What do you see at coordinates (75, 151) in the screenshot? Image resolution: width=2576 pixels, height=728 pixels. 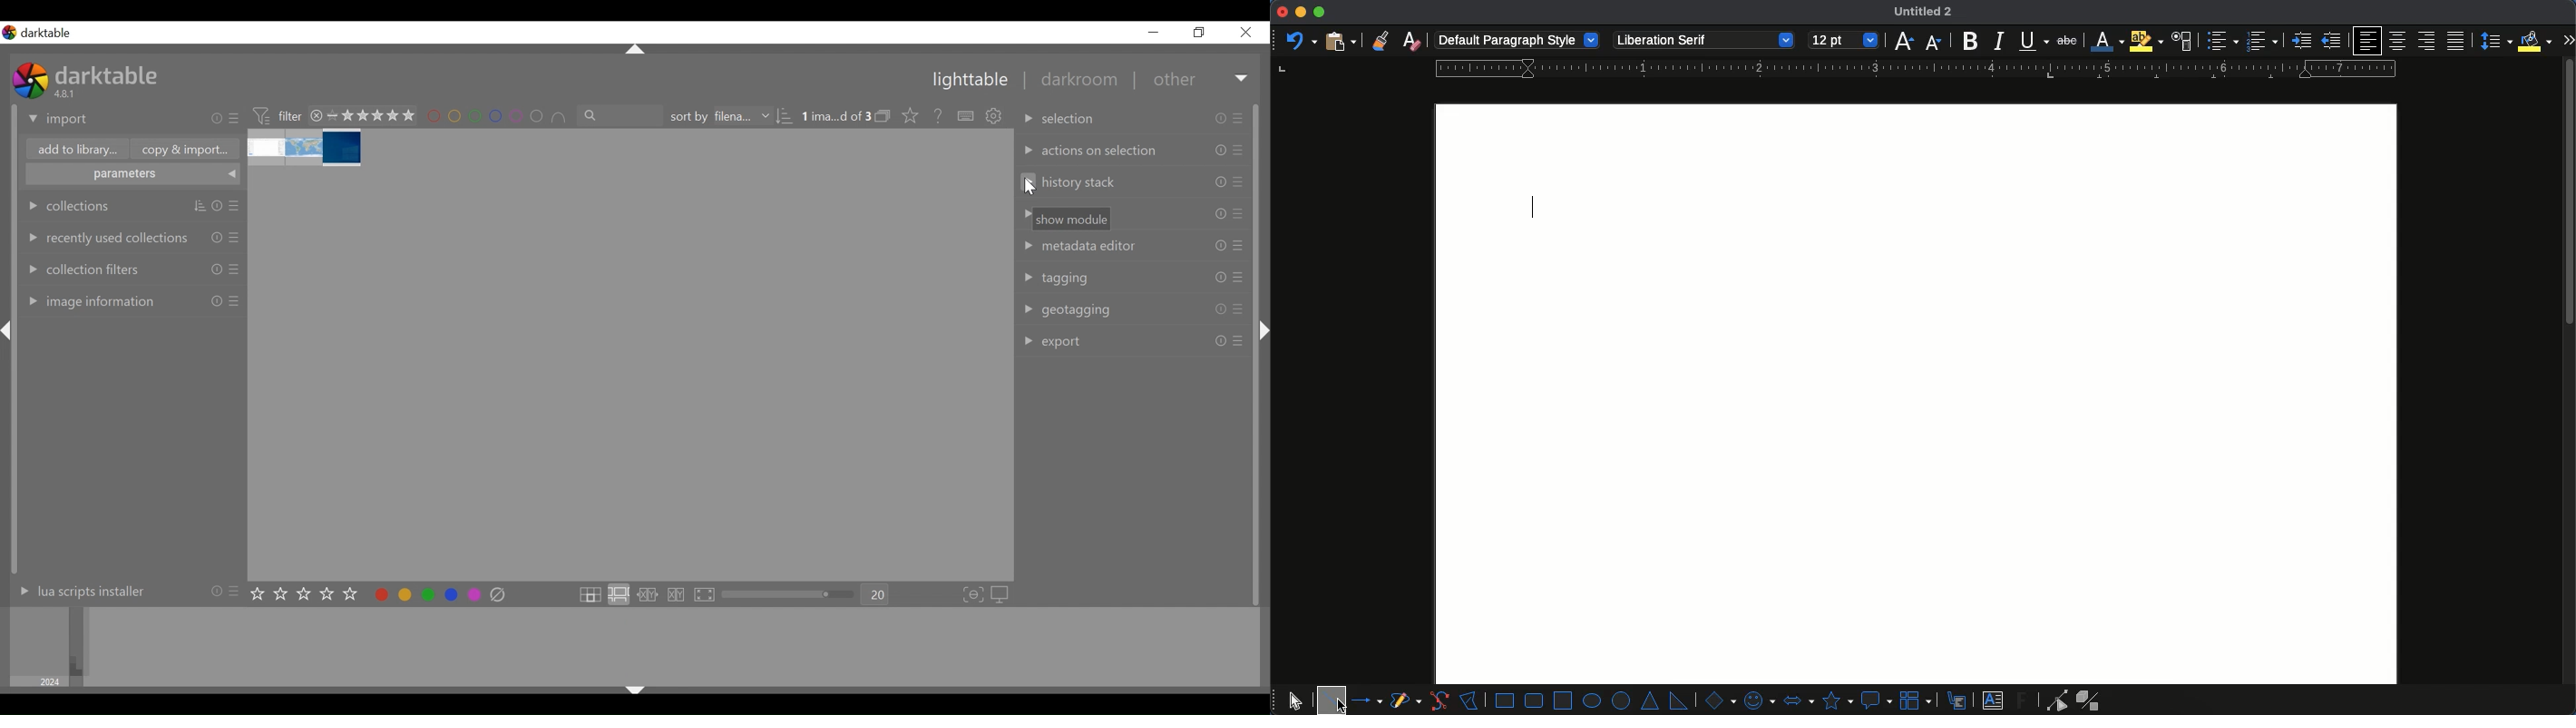 I see `add to library` at bounding box center [75, 151].